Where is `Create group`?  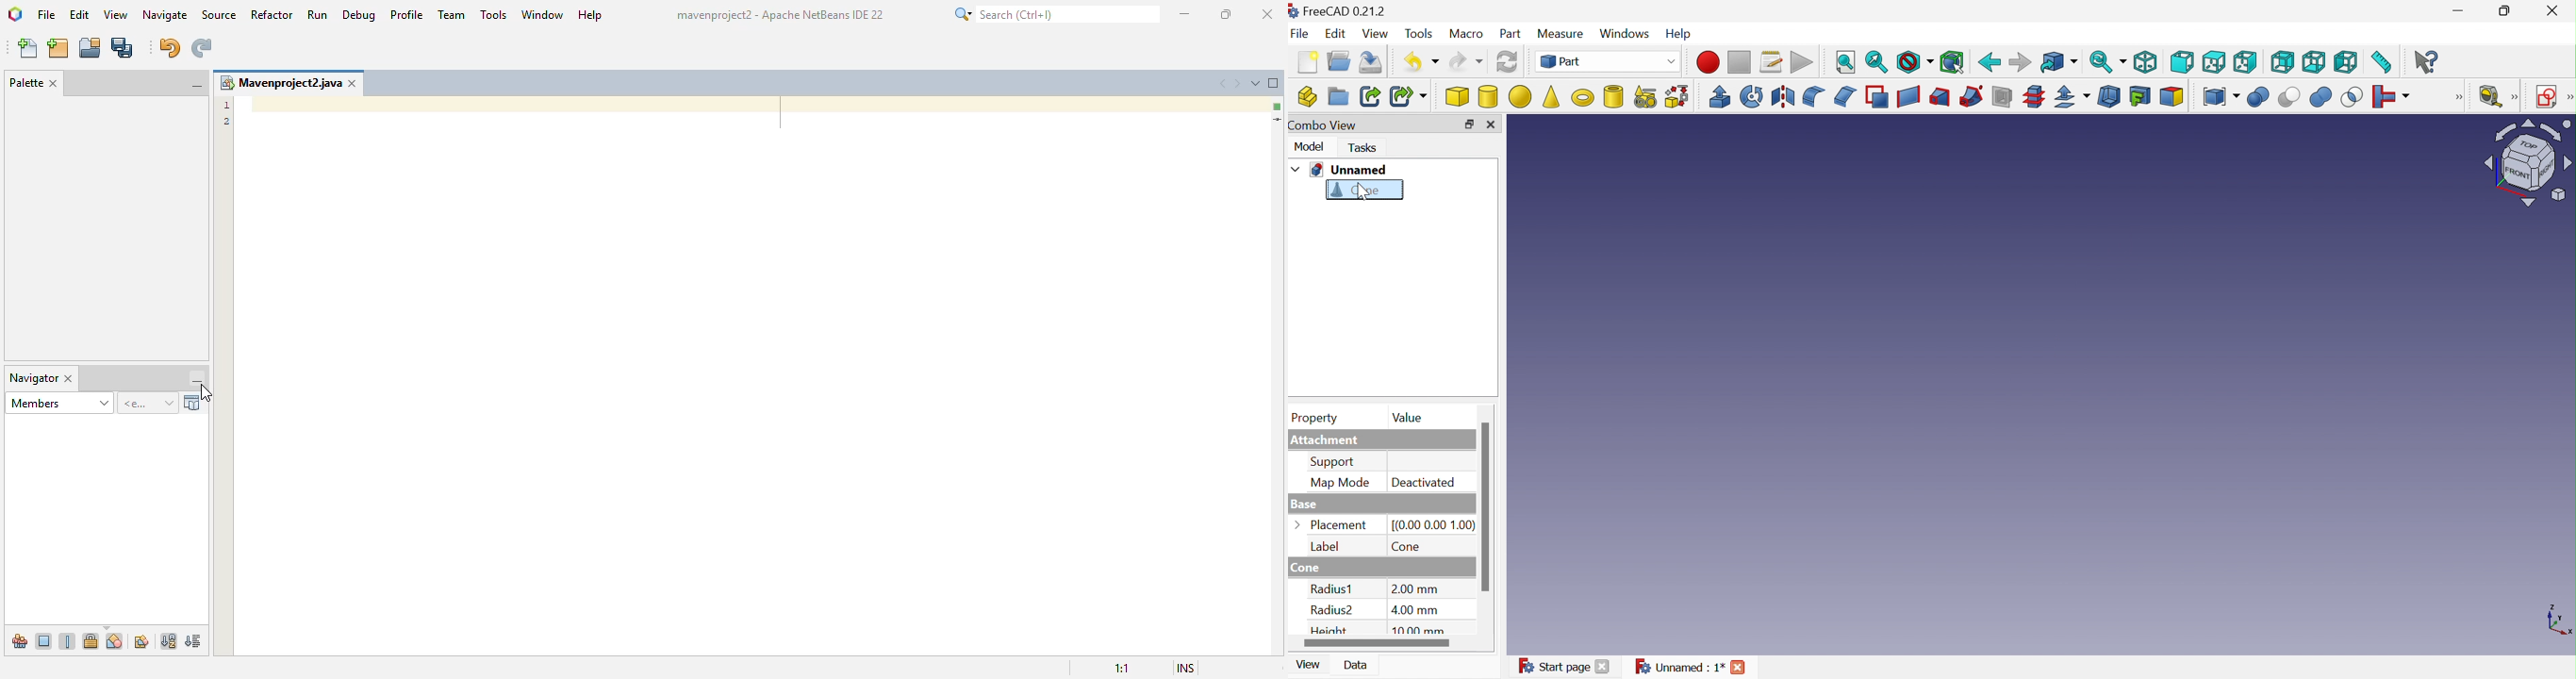 Create group is located at coordinates (1337, 96).